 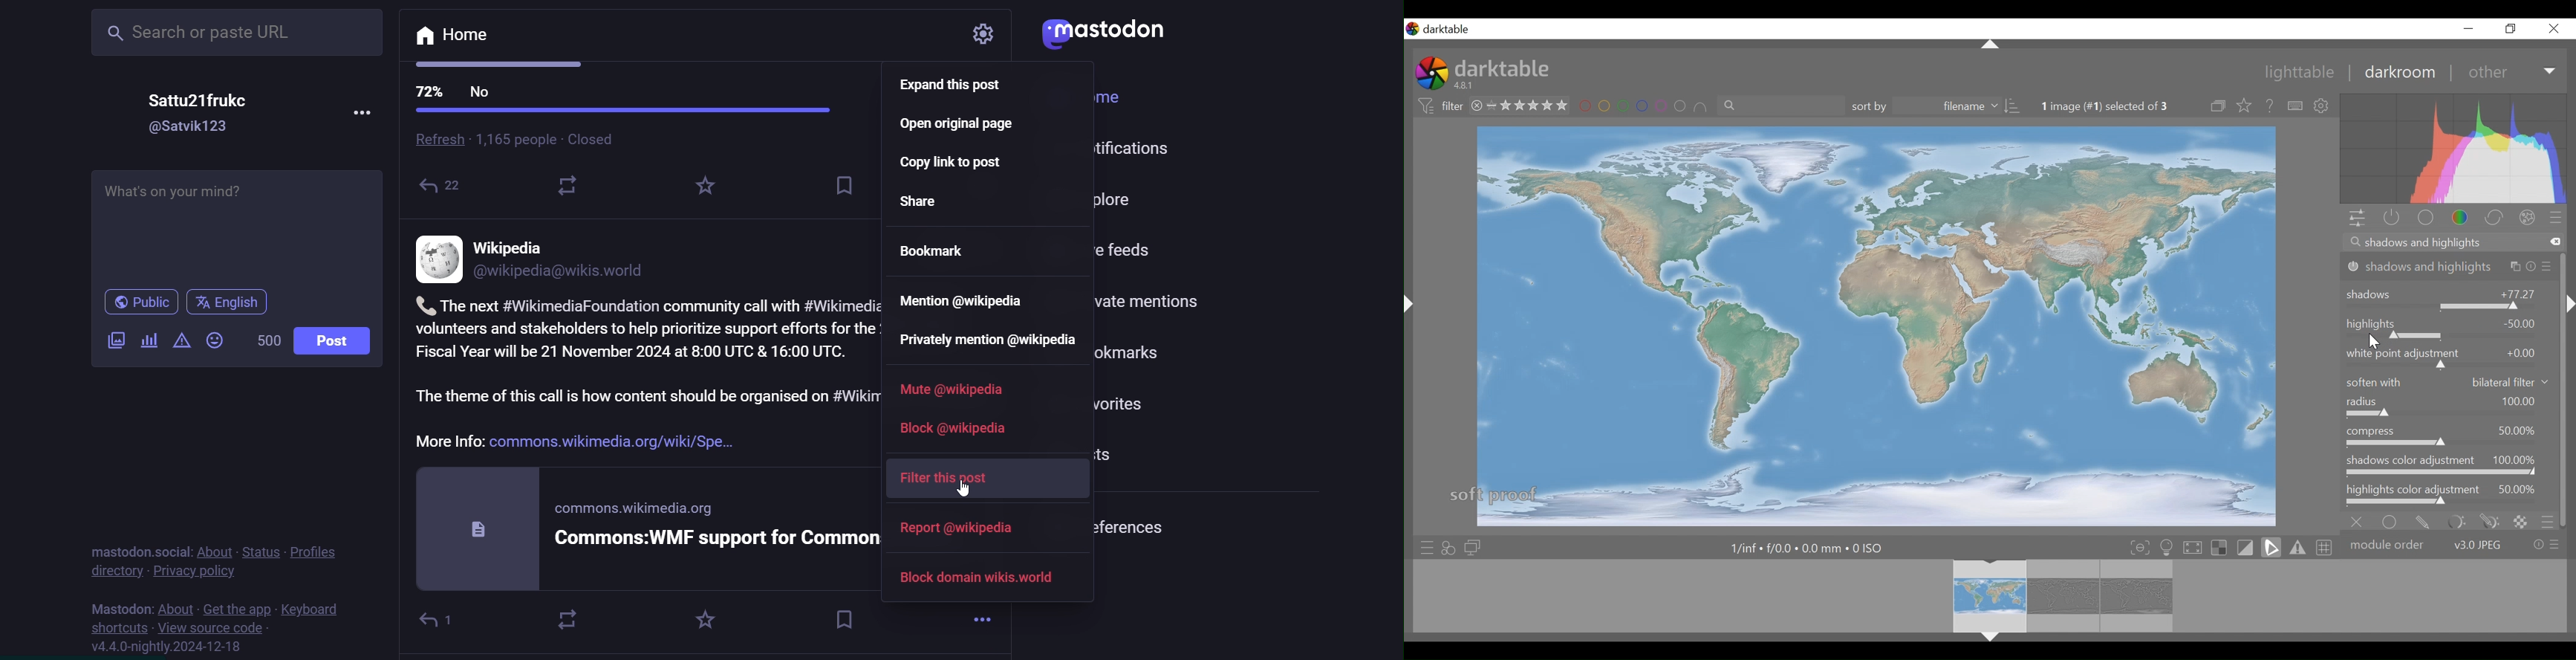 I want to click on favorite, so click(x=712, y=617).